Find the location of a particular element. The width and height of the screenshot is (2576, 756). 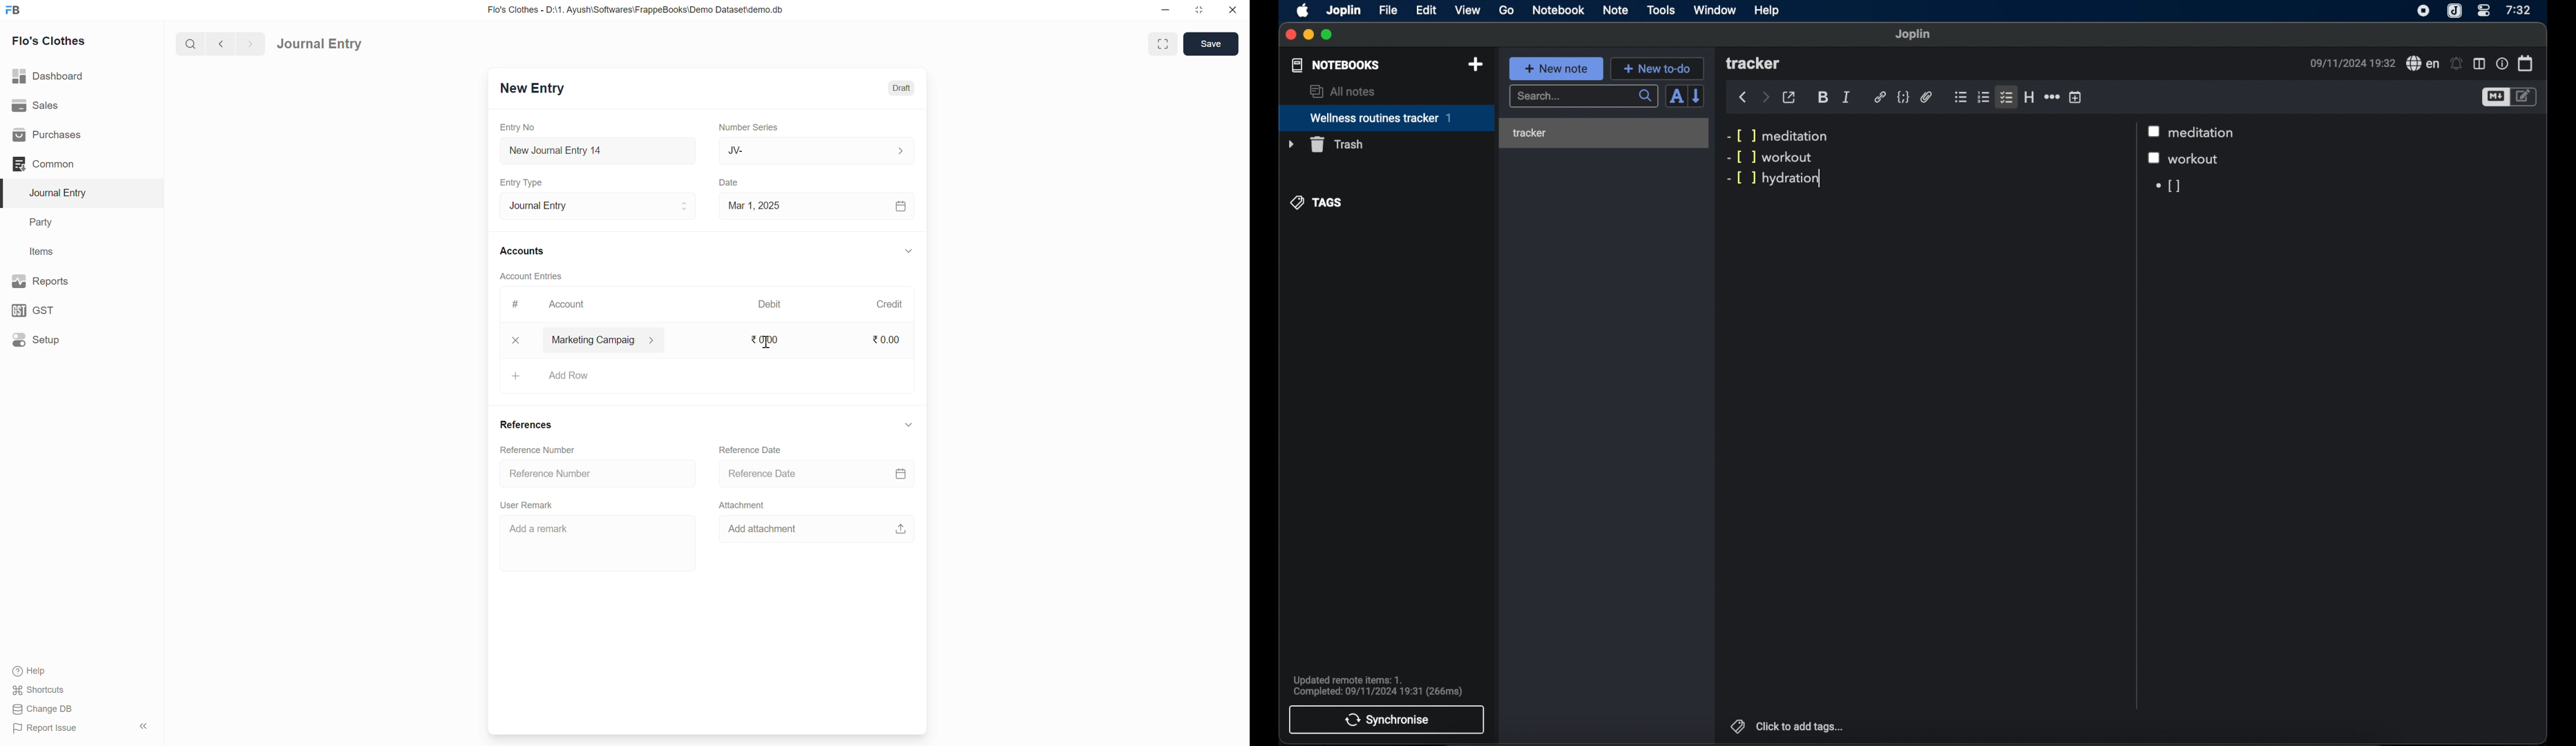

Entry Type is located at coordinates (524, 182).